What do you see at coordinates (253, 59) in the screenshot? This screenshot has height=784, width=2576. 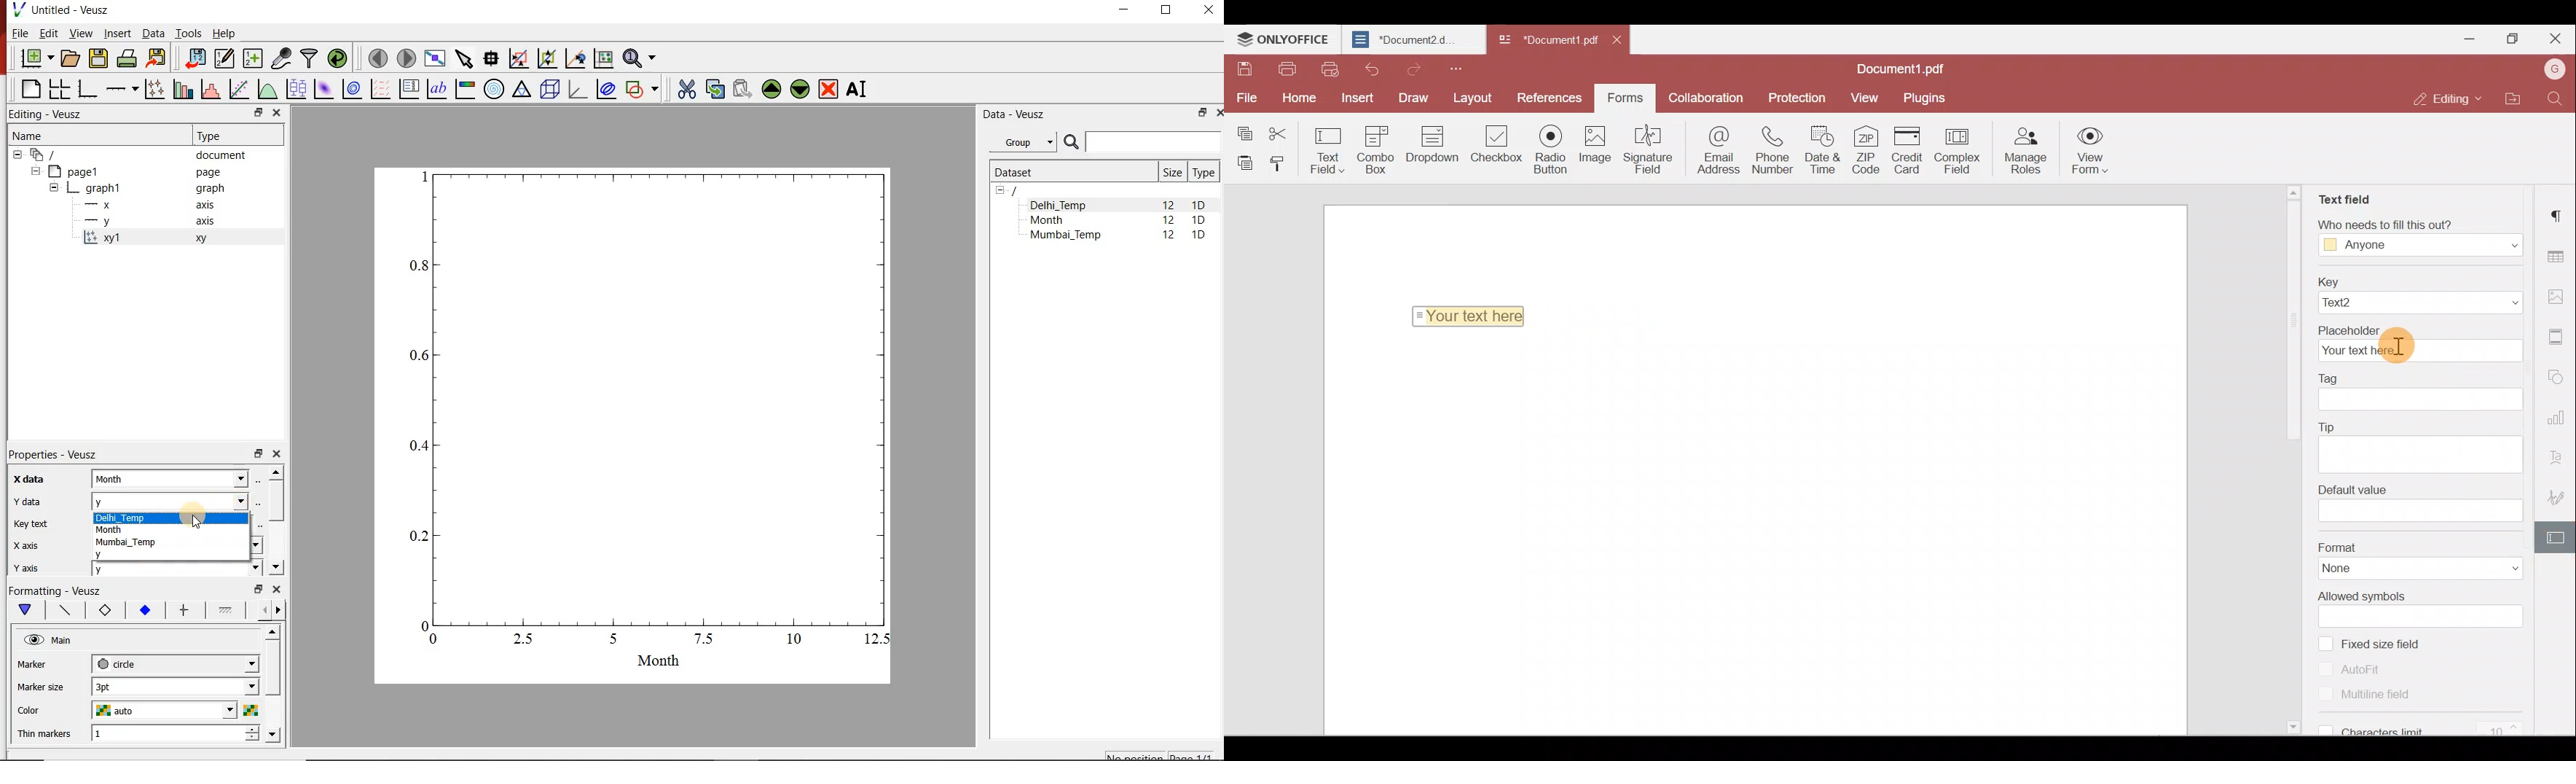 I see `create new datasets using available options` at bounding box center [253, 59].